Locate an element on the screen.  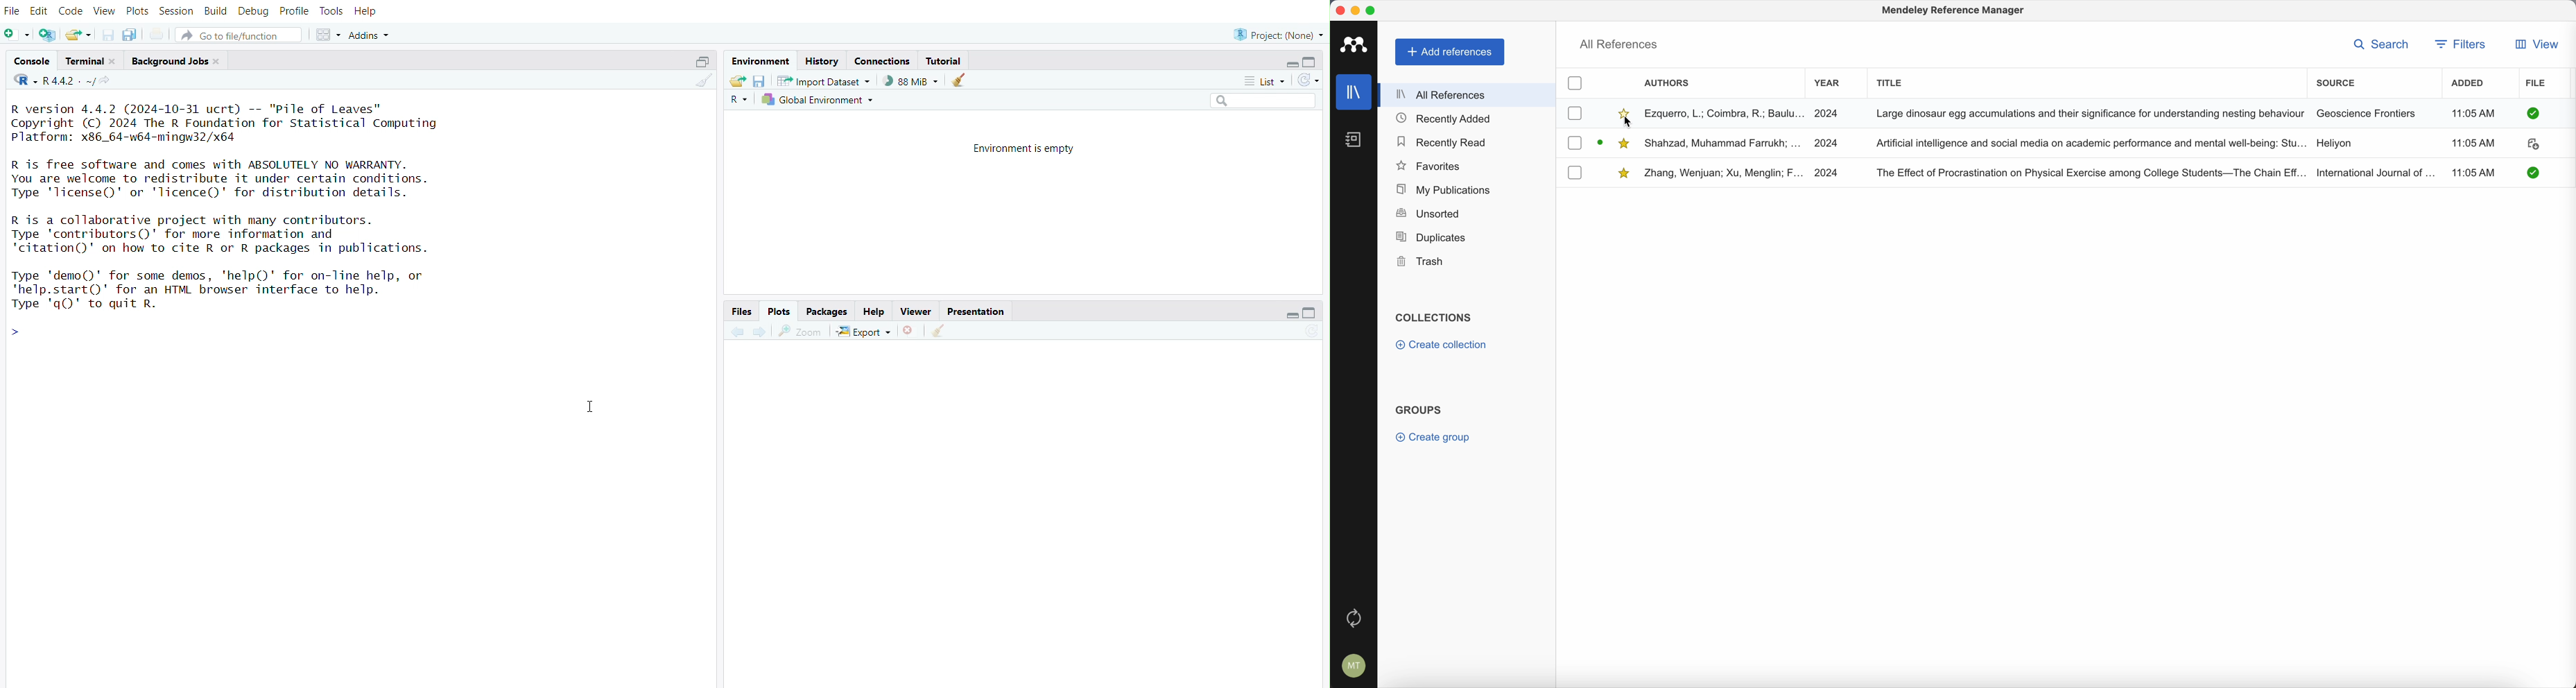
terminal is located at coordinates (81, 60).